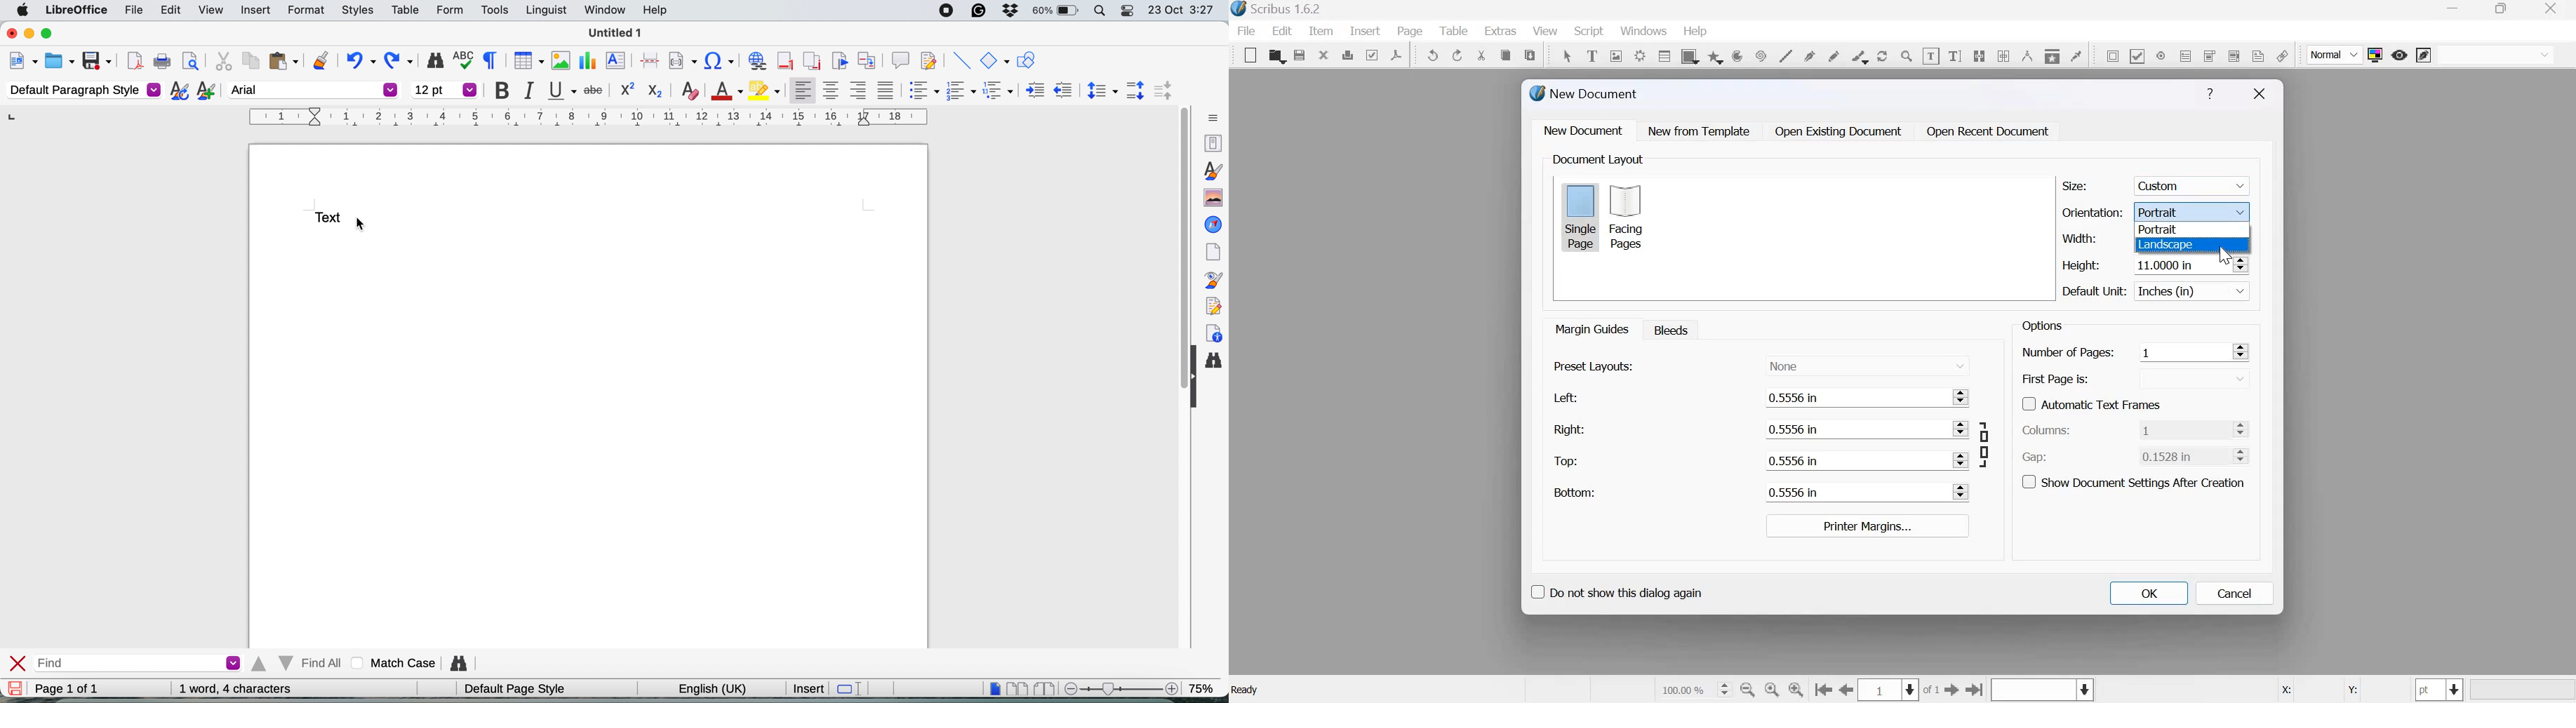  Describe the element at coordinates (1215, 331) in the screenshot. I see `accessibility checks` at that location.